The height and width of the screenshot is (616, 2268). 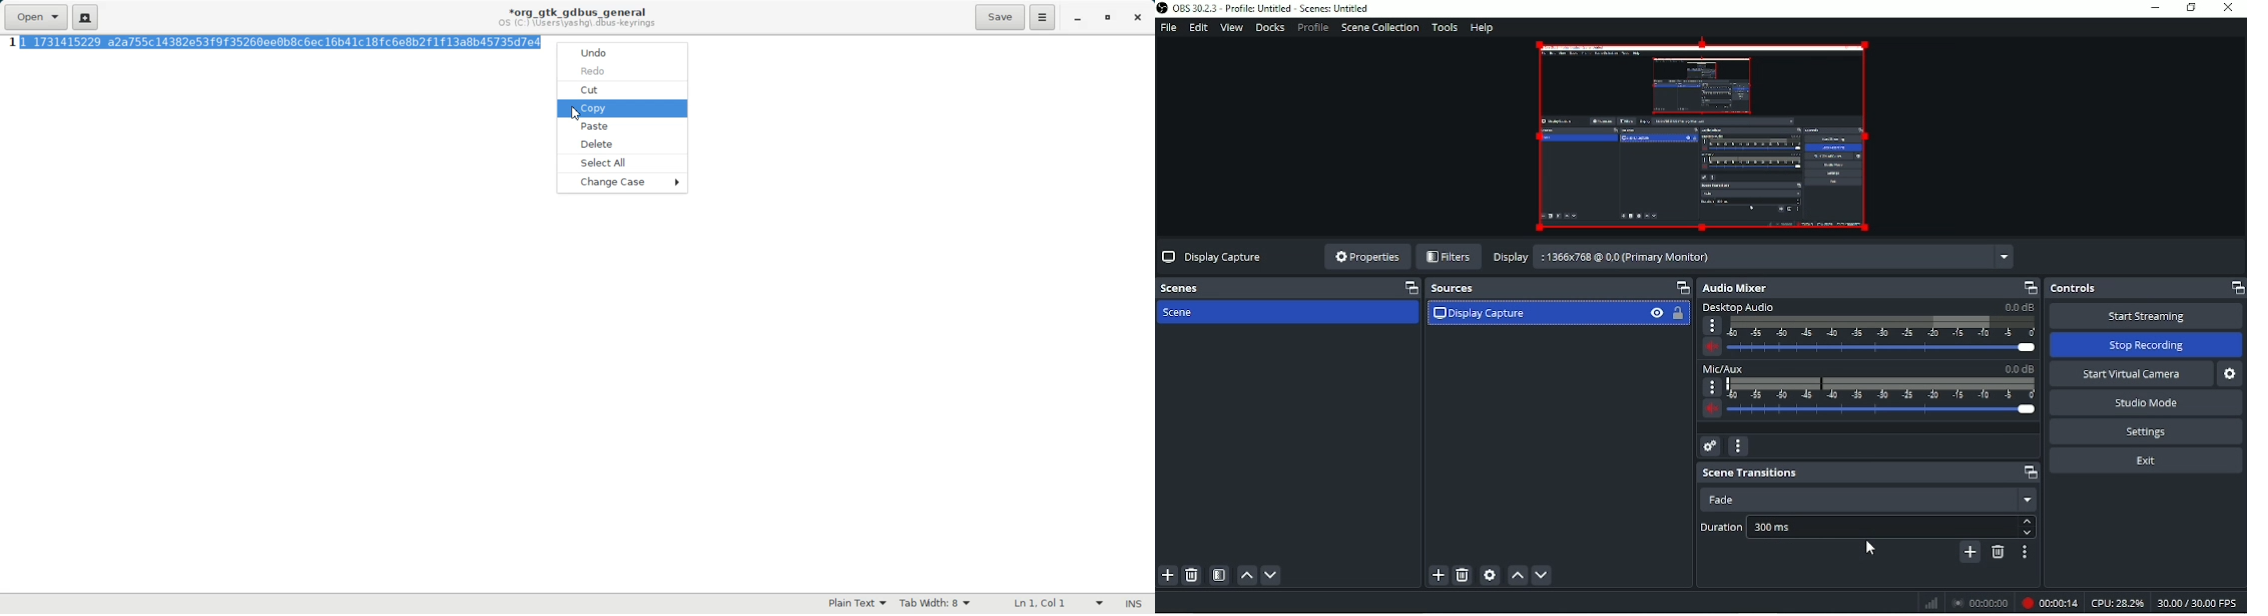 I want to click on Audio mixer menu, so click(x=1741, y=446).